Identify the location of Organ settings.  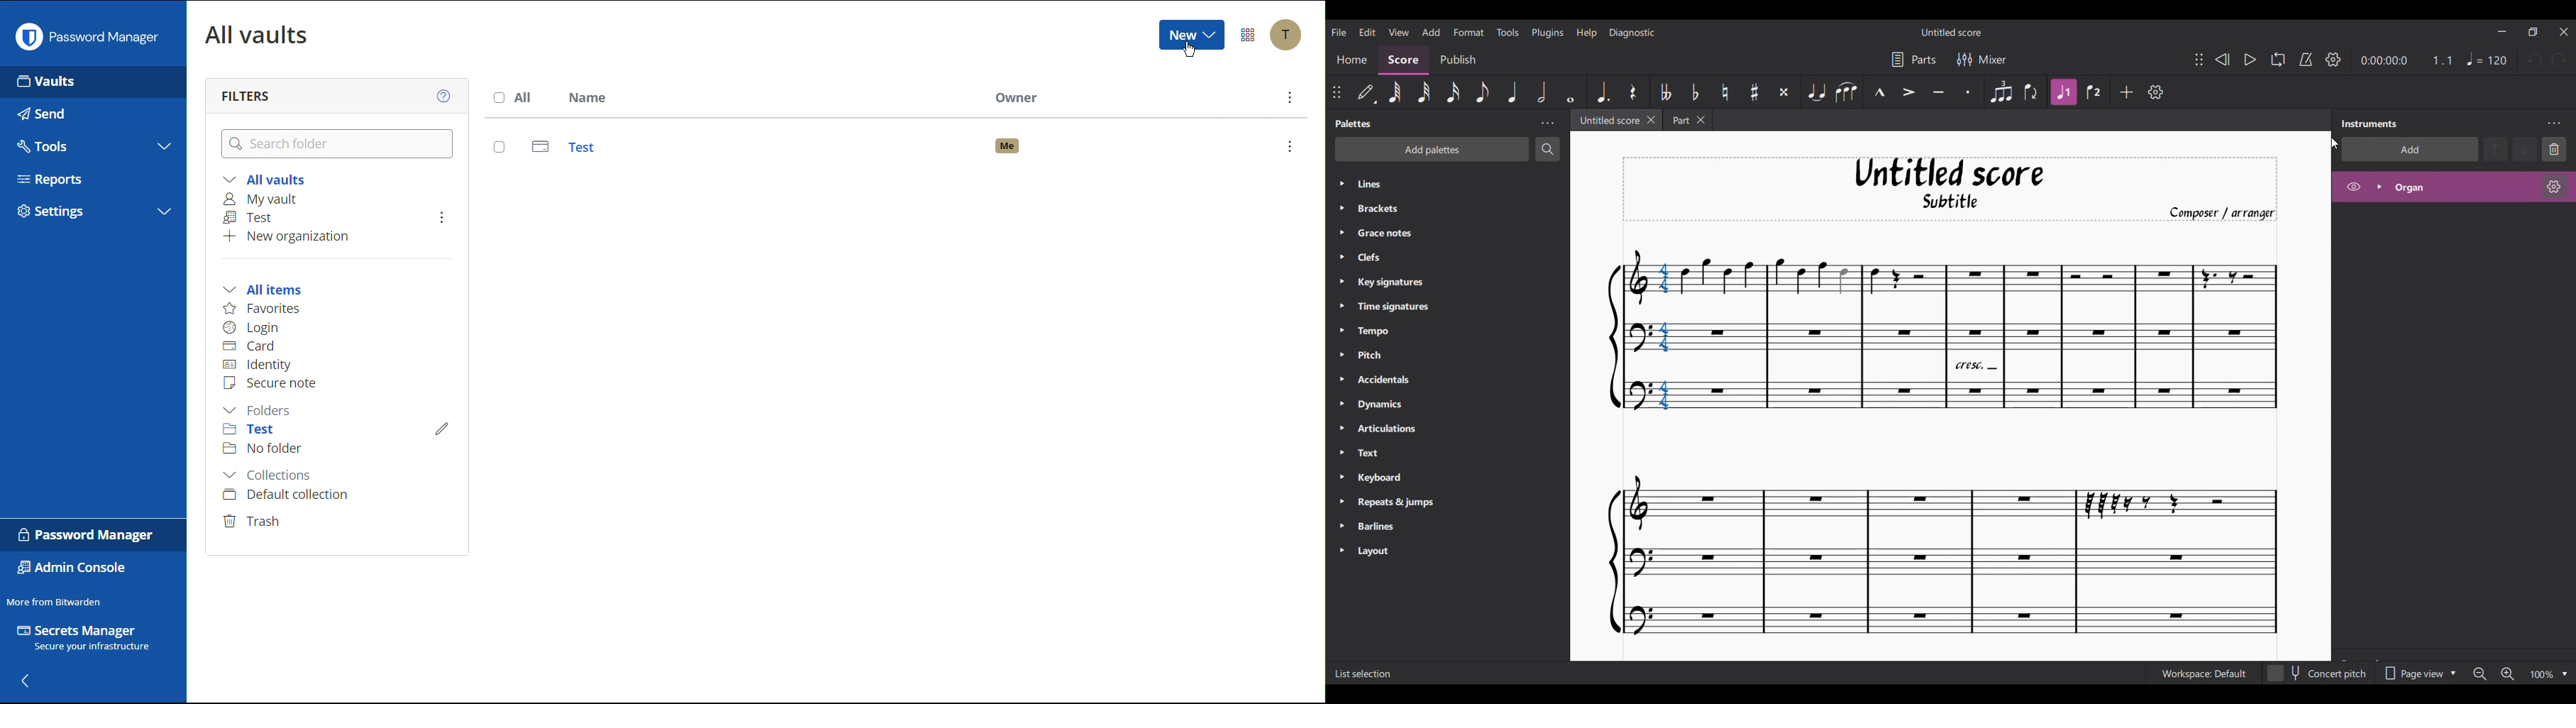
(2554, 186).